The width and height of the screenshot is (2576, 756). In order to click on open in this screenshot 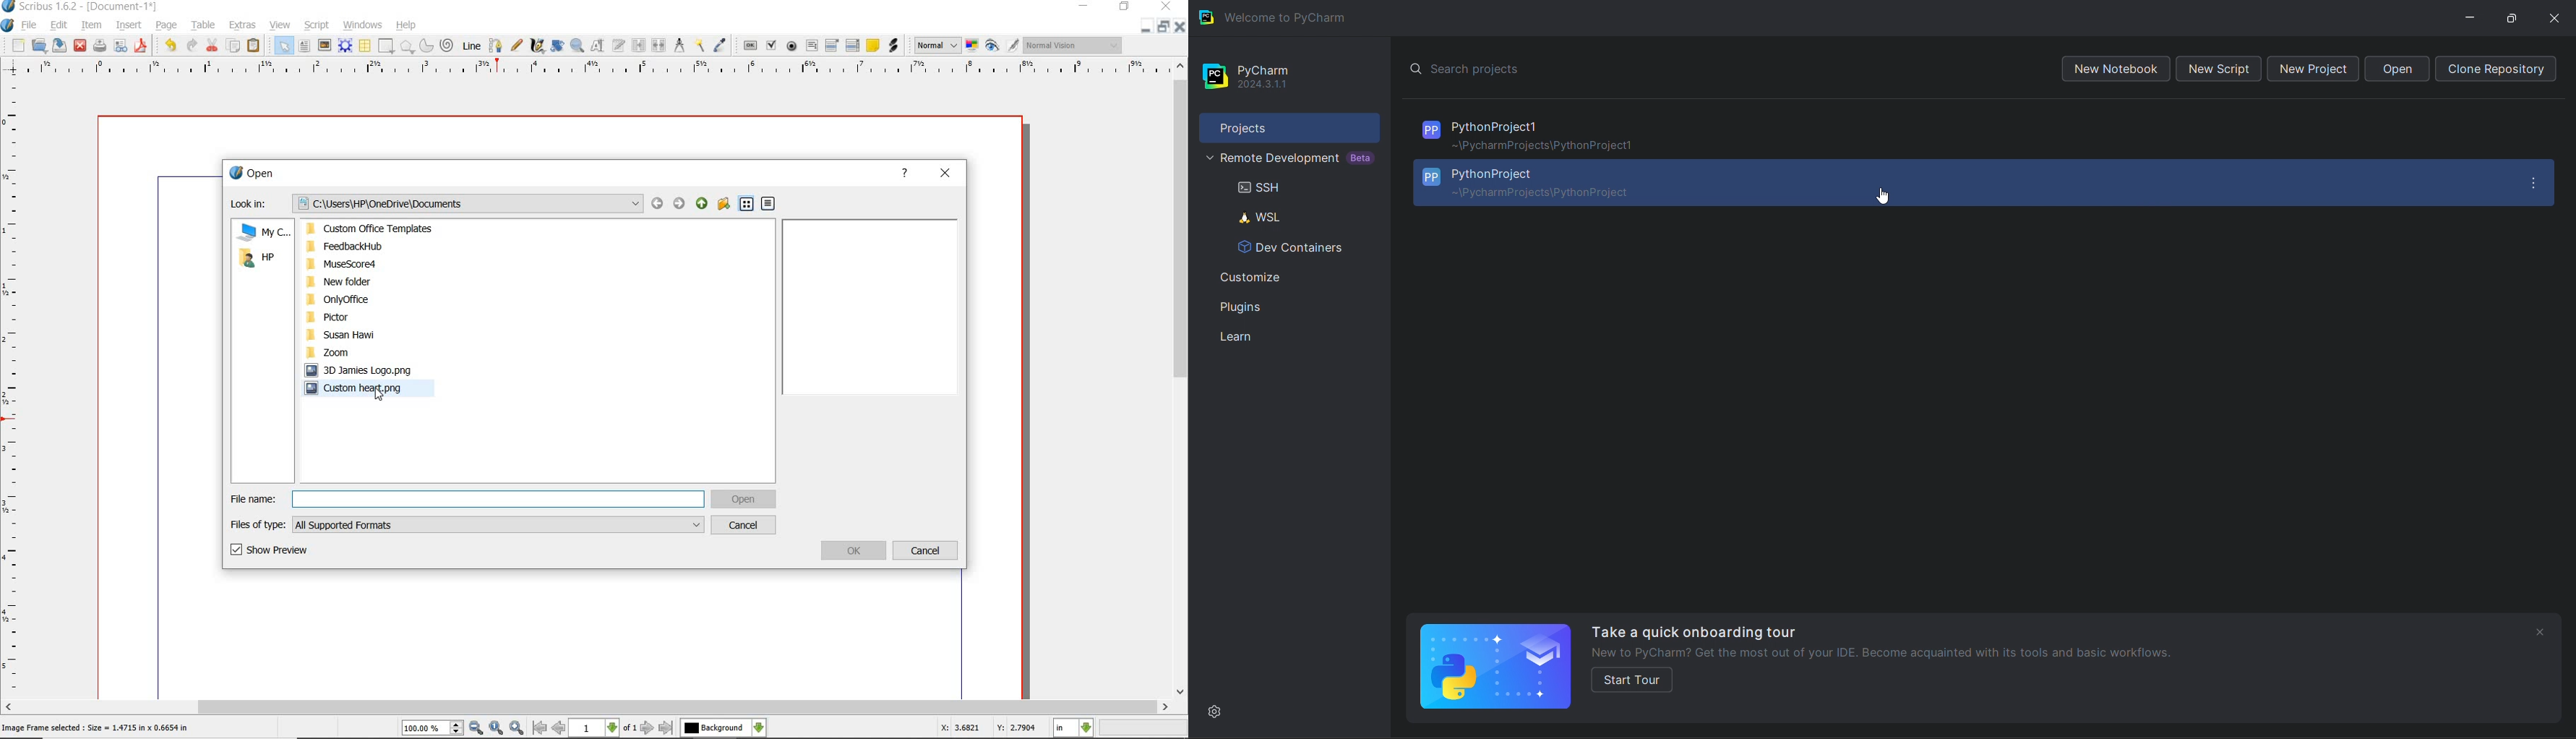, I will do `click(2397, 69)`.